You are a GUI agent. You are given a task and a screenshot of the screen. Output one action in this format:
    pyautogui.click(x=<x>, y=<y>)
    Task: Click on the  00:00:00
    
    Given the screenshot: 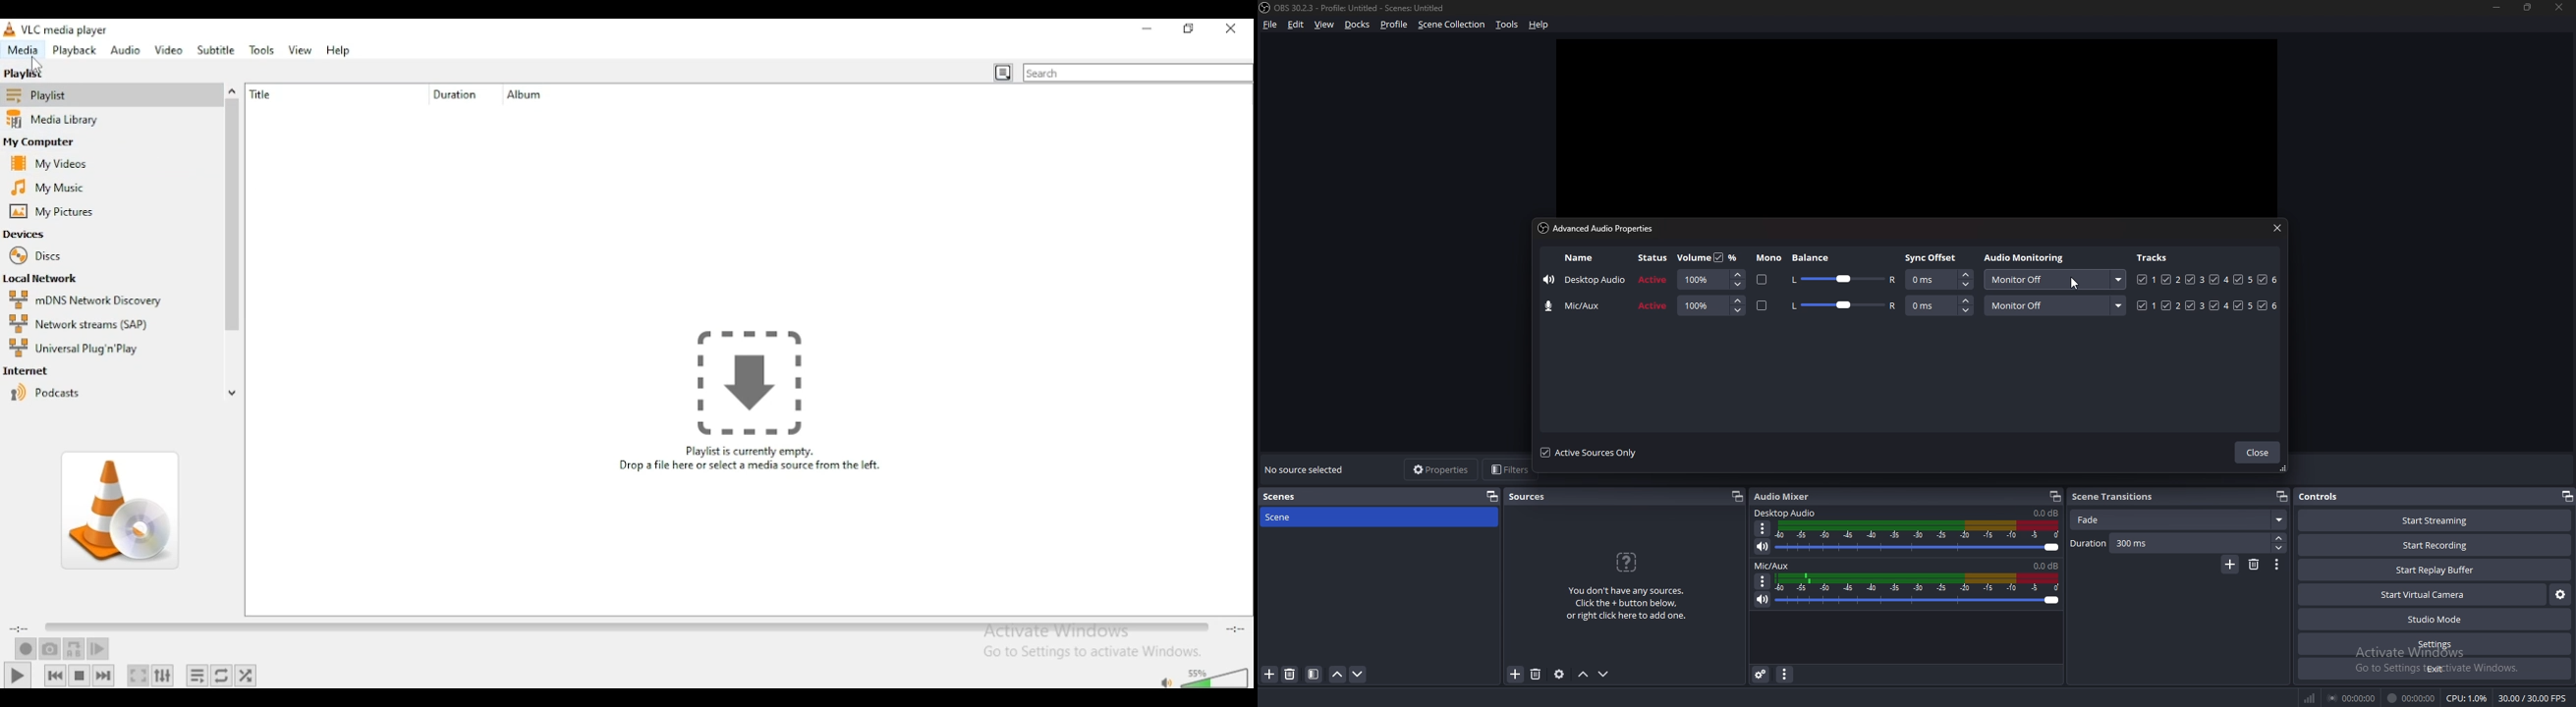 What is the action you would take?
    pyautogui.click(x=2413, y=699)
    